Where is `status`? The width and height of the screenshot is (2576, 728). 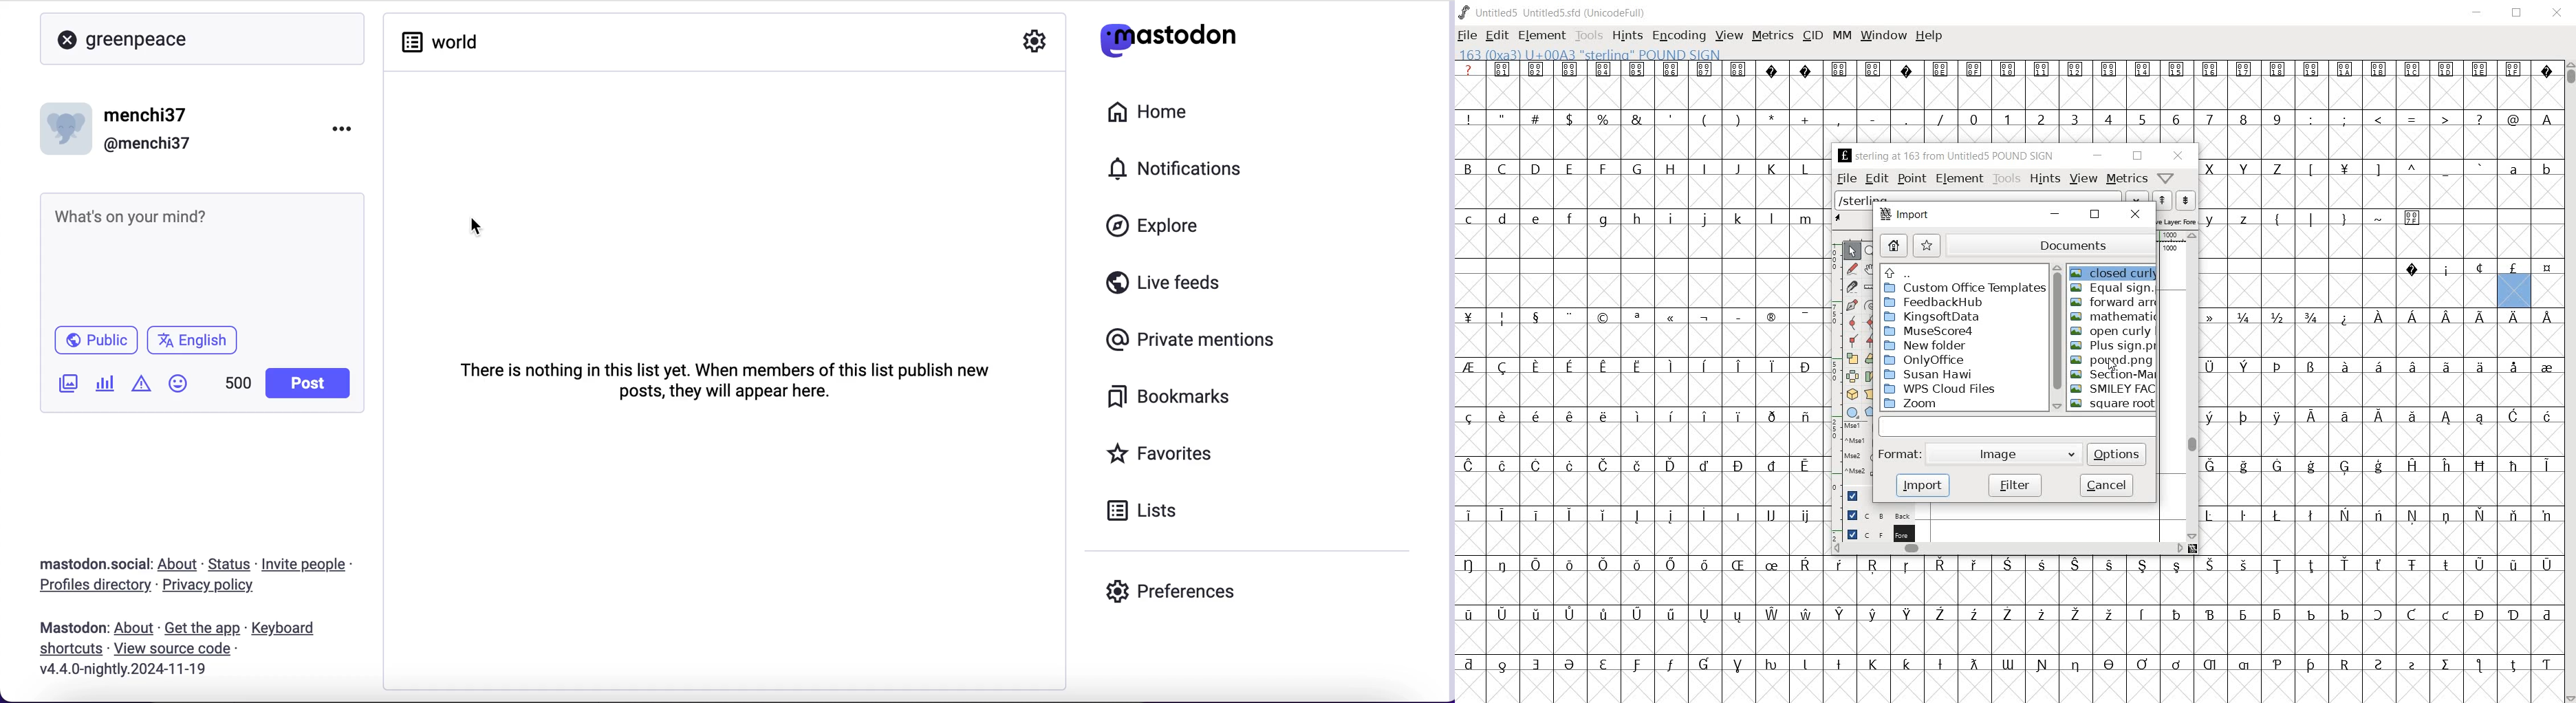
status is located at coordinates (231, 564).